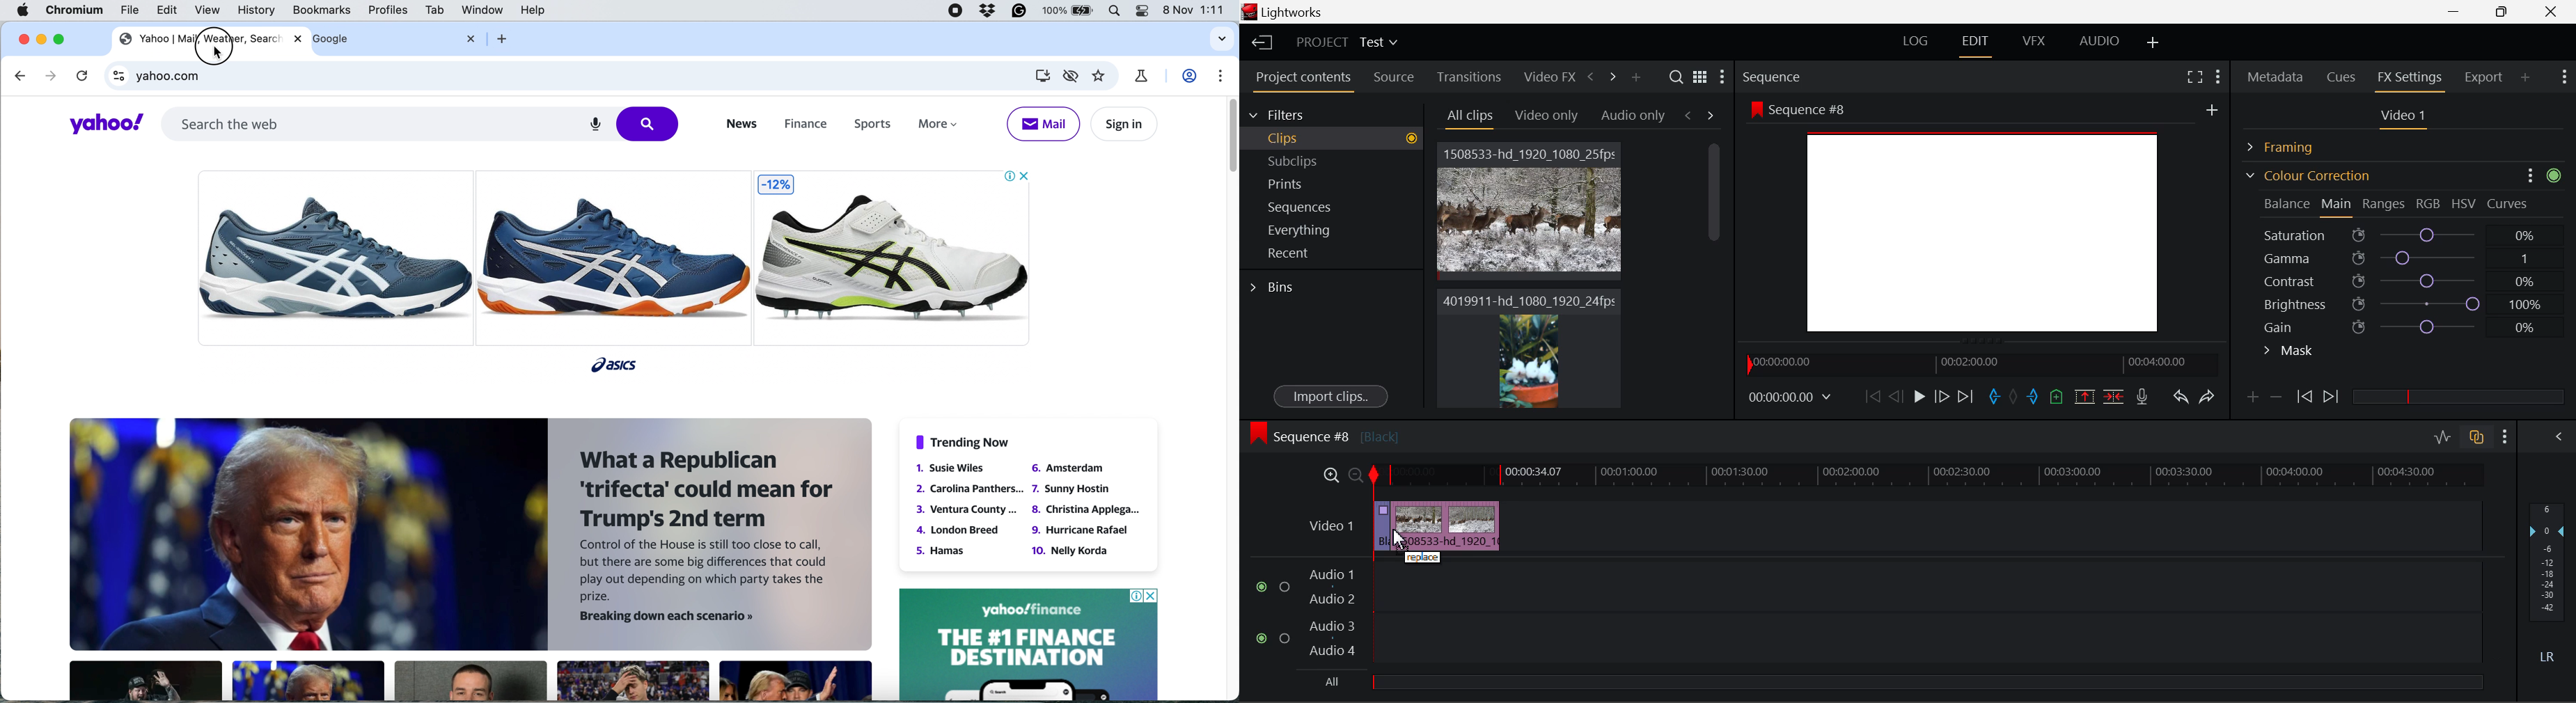 The height and width of the screenshot is (728, 2576). Describe the element at coordinates (954, 12) in the screenshot. I see `screen recorder` at that location.